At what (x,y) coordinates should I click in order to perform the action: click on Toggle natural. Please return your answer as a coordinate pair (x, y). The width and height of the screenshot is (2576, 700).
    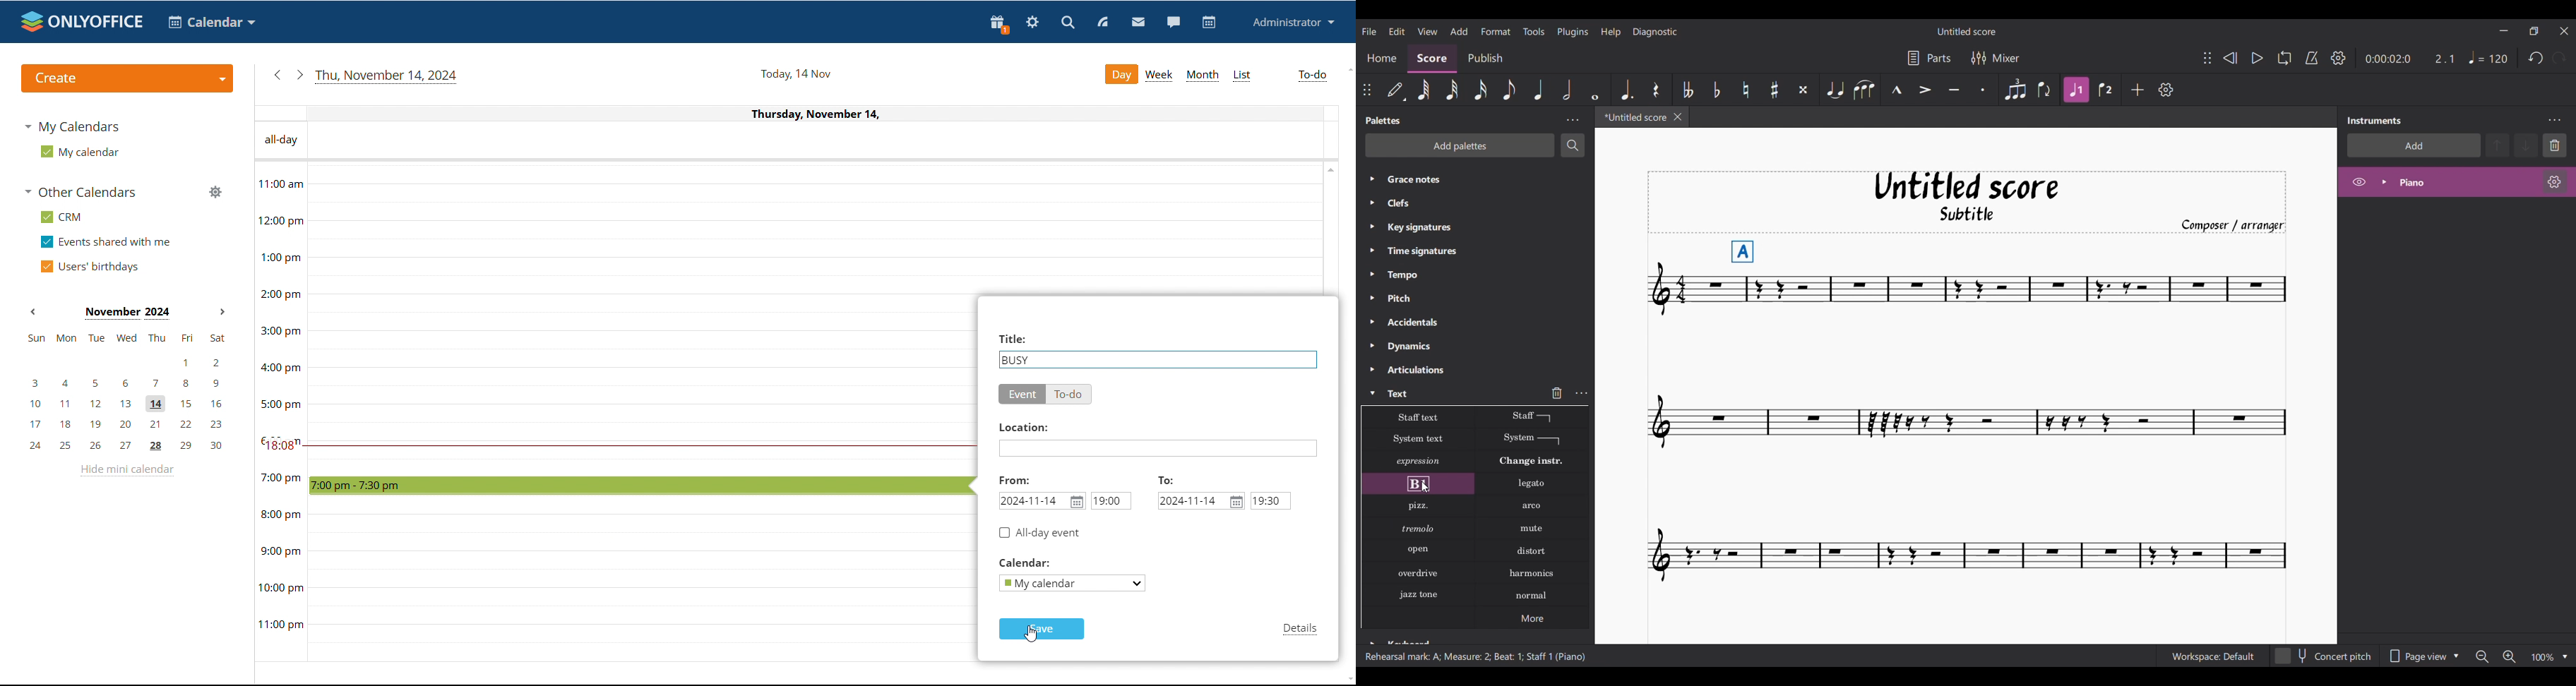
    Looking at the image, I should click on (1746, 90).